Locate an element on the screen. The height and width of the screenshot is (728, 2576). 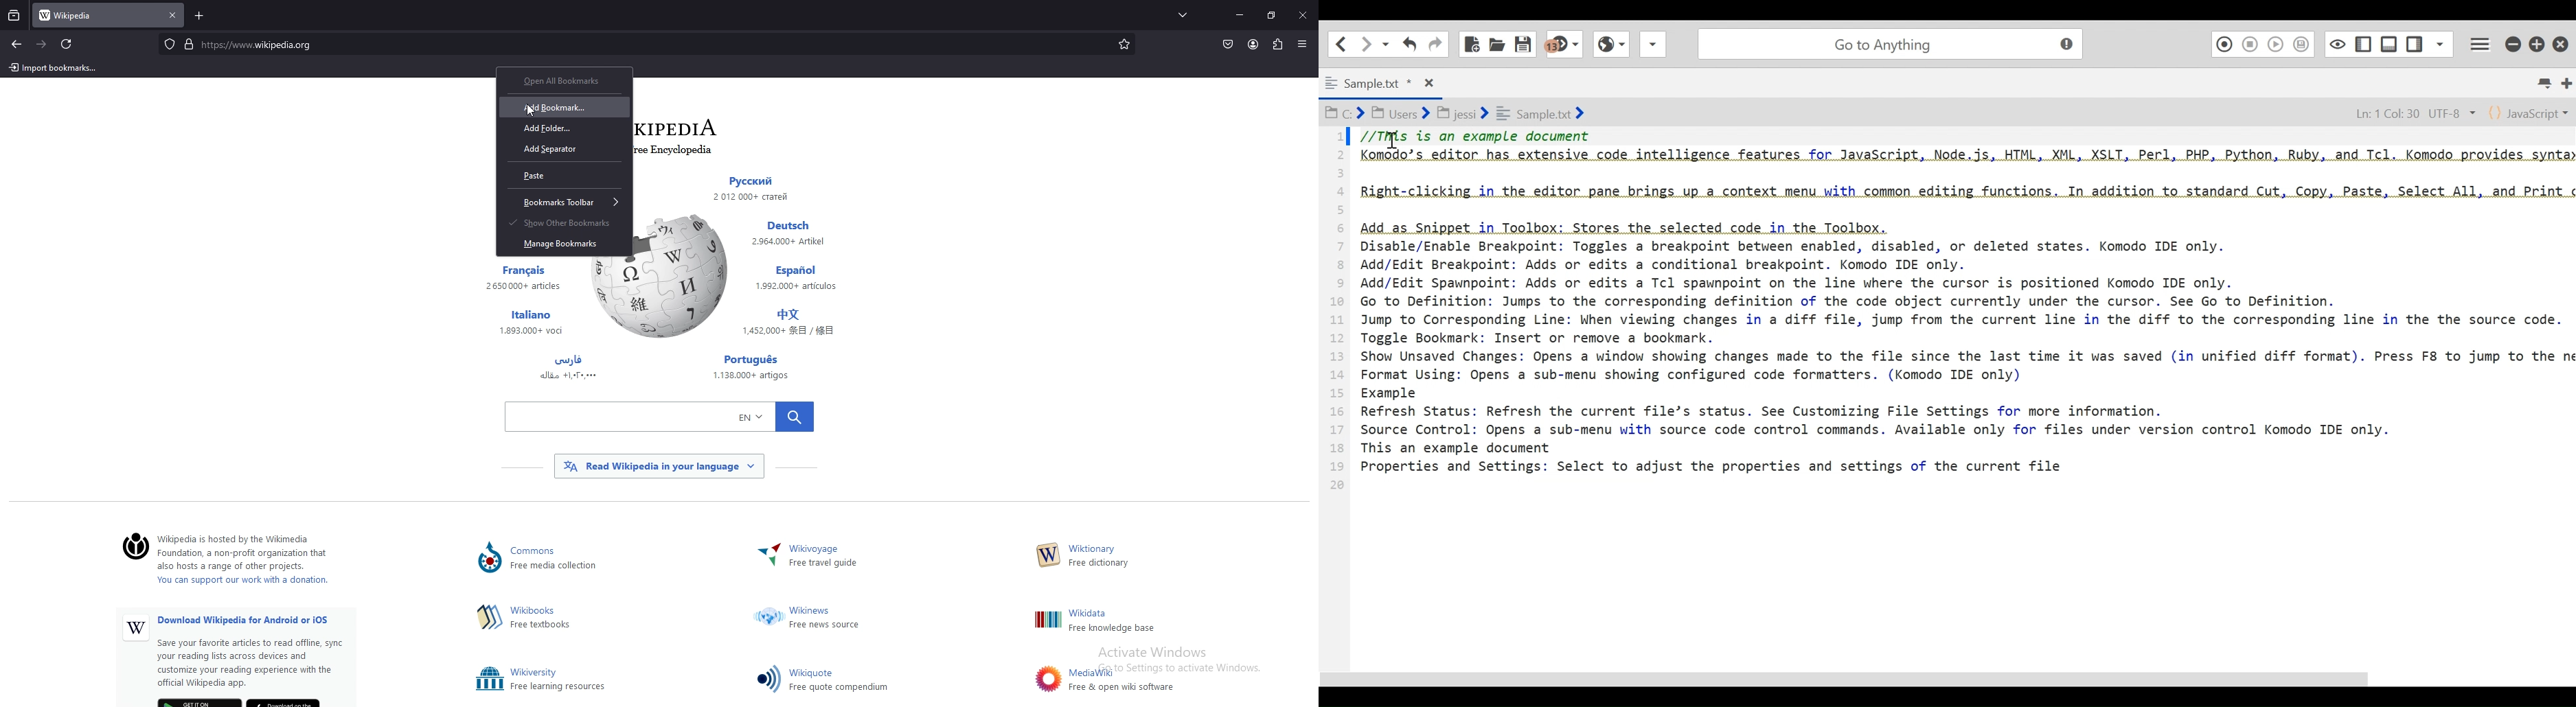
New Tab is located at coordinates (2566, 82).